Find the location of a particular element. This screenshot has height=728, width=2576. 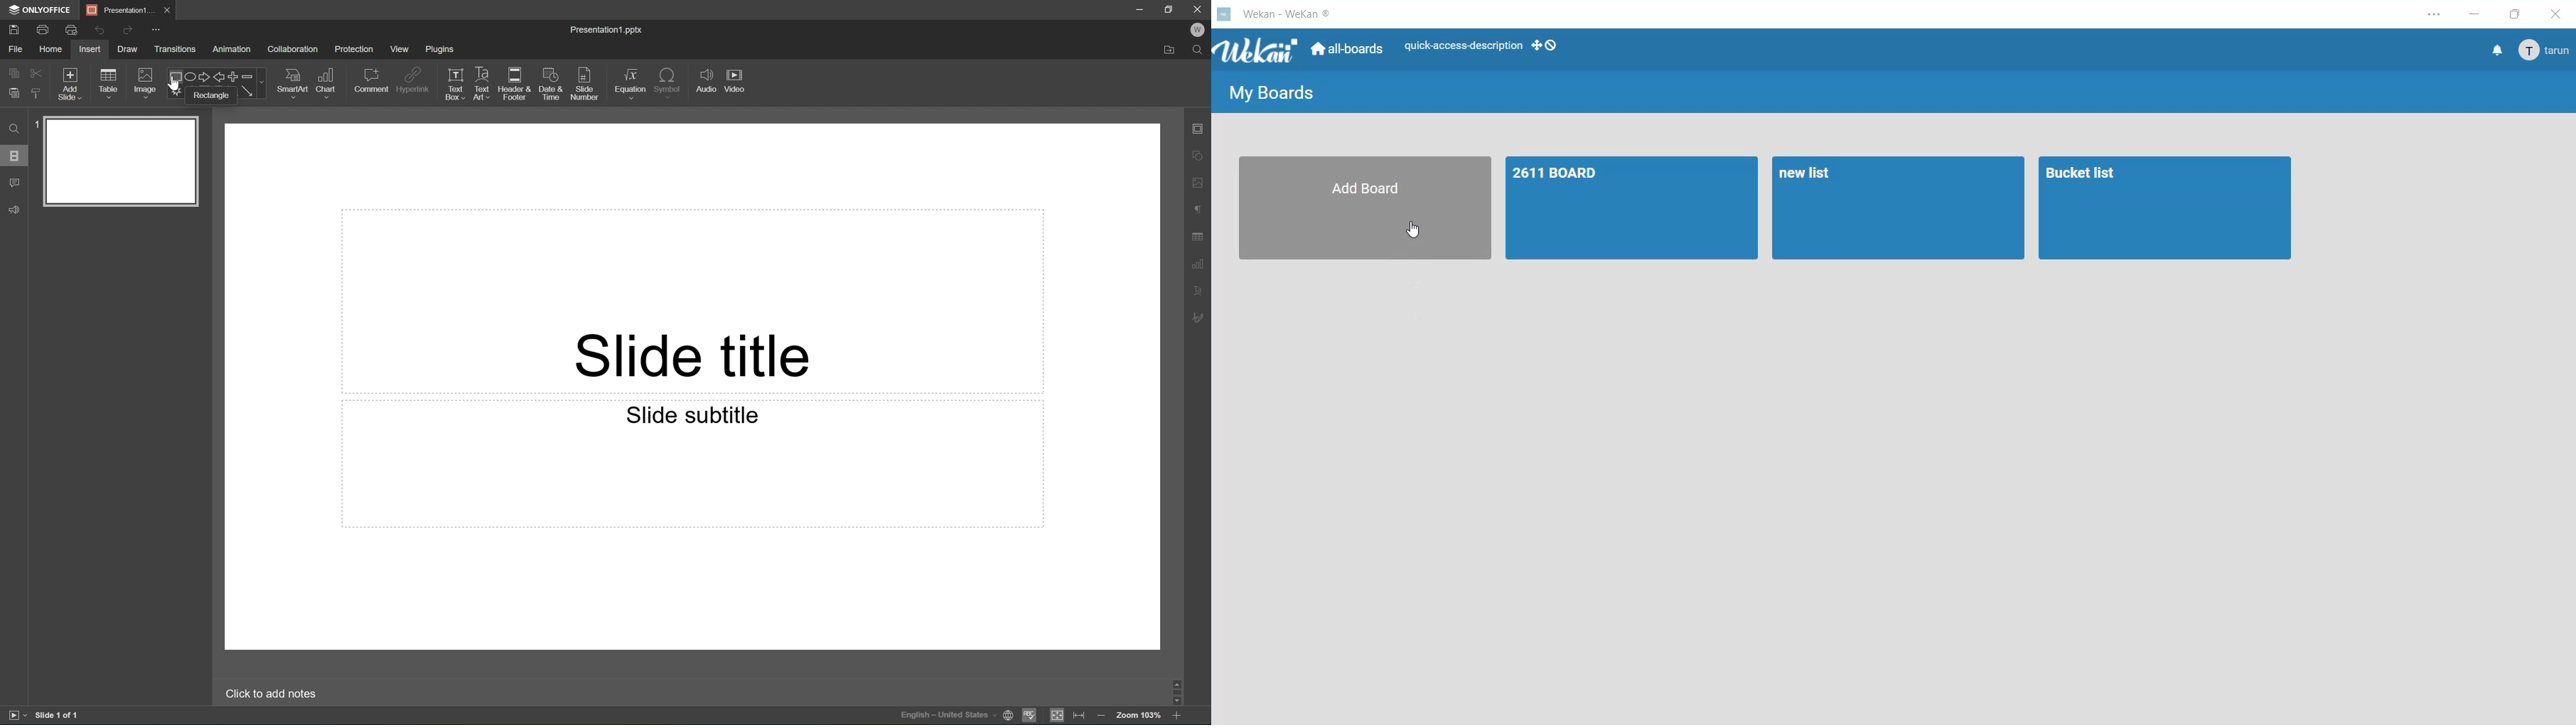

Find is located at coordinates (1200, 51).